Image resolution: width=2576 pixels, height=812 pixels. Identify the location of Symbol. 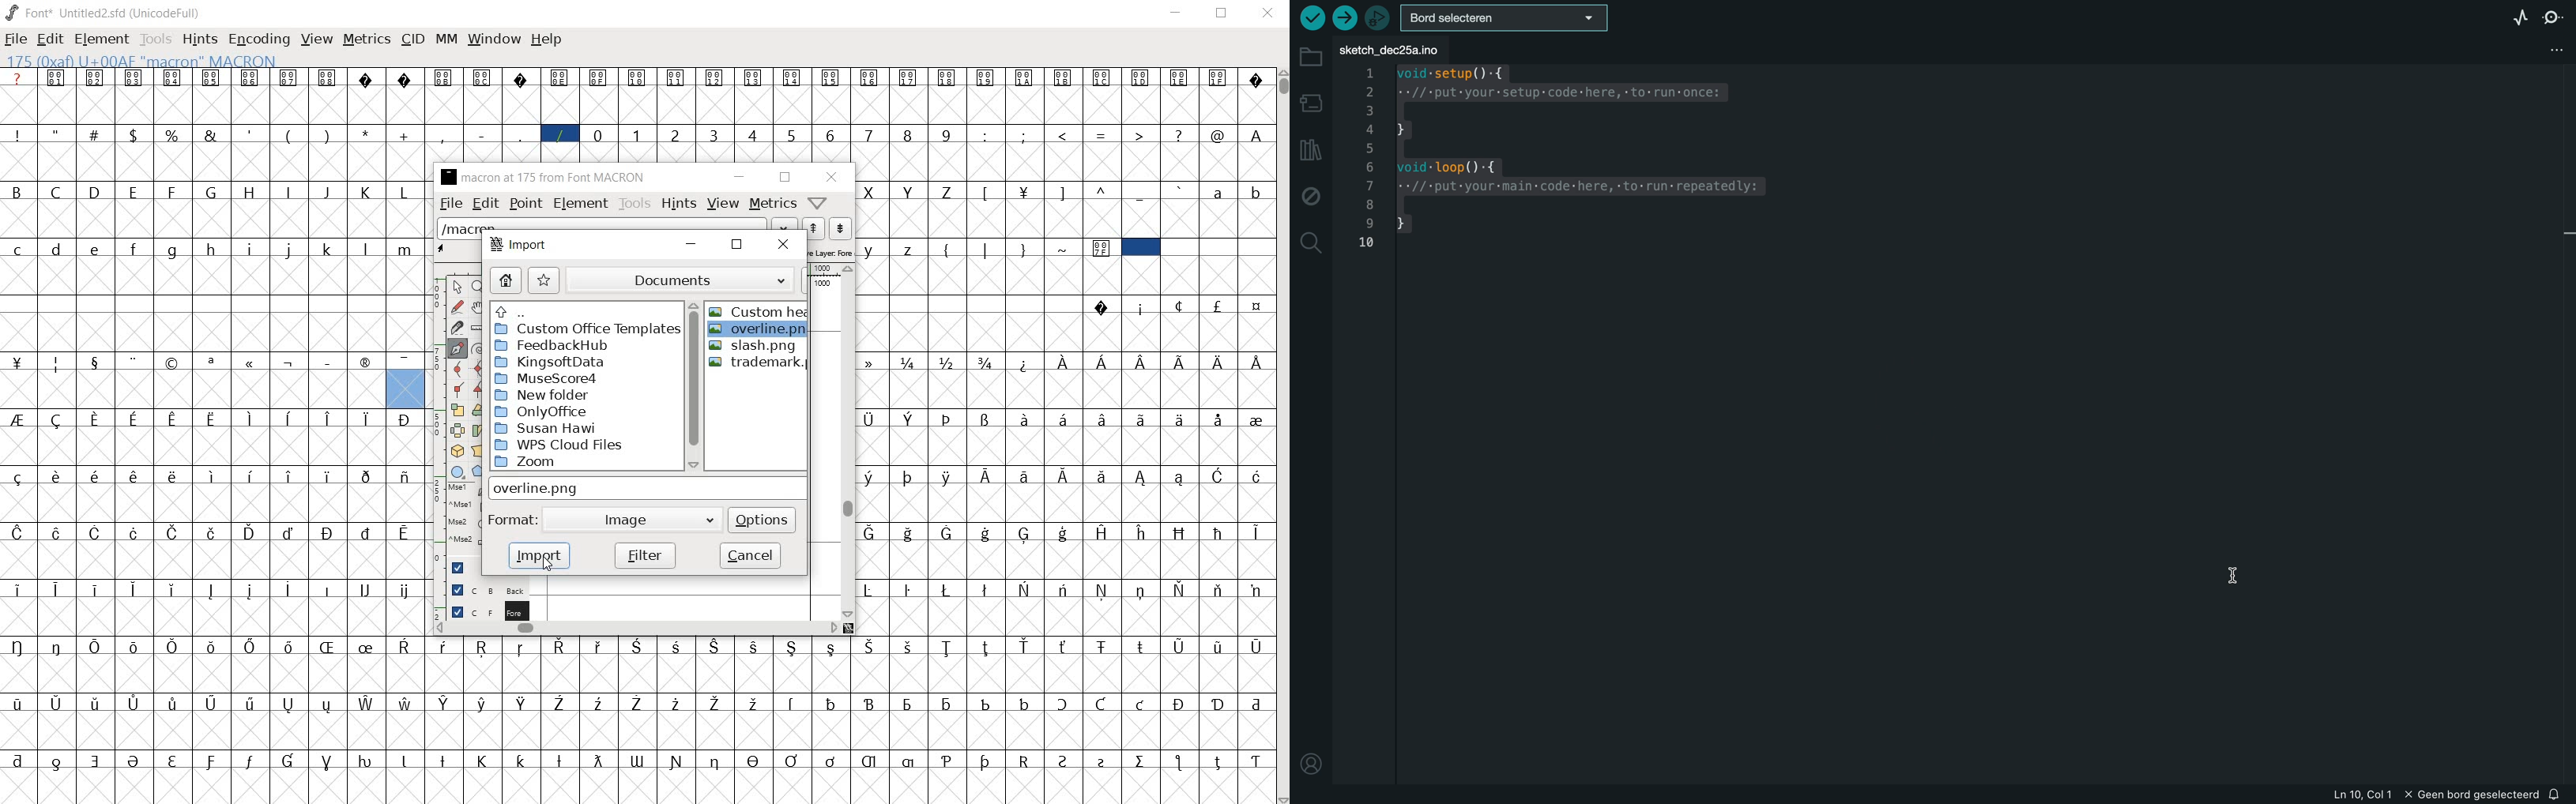
(1217, 702).